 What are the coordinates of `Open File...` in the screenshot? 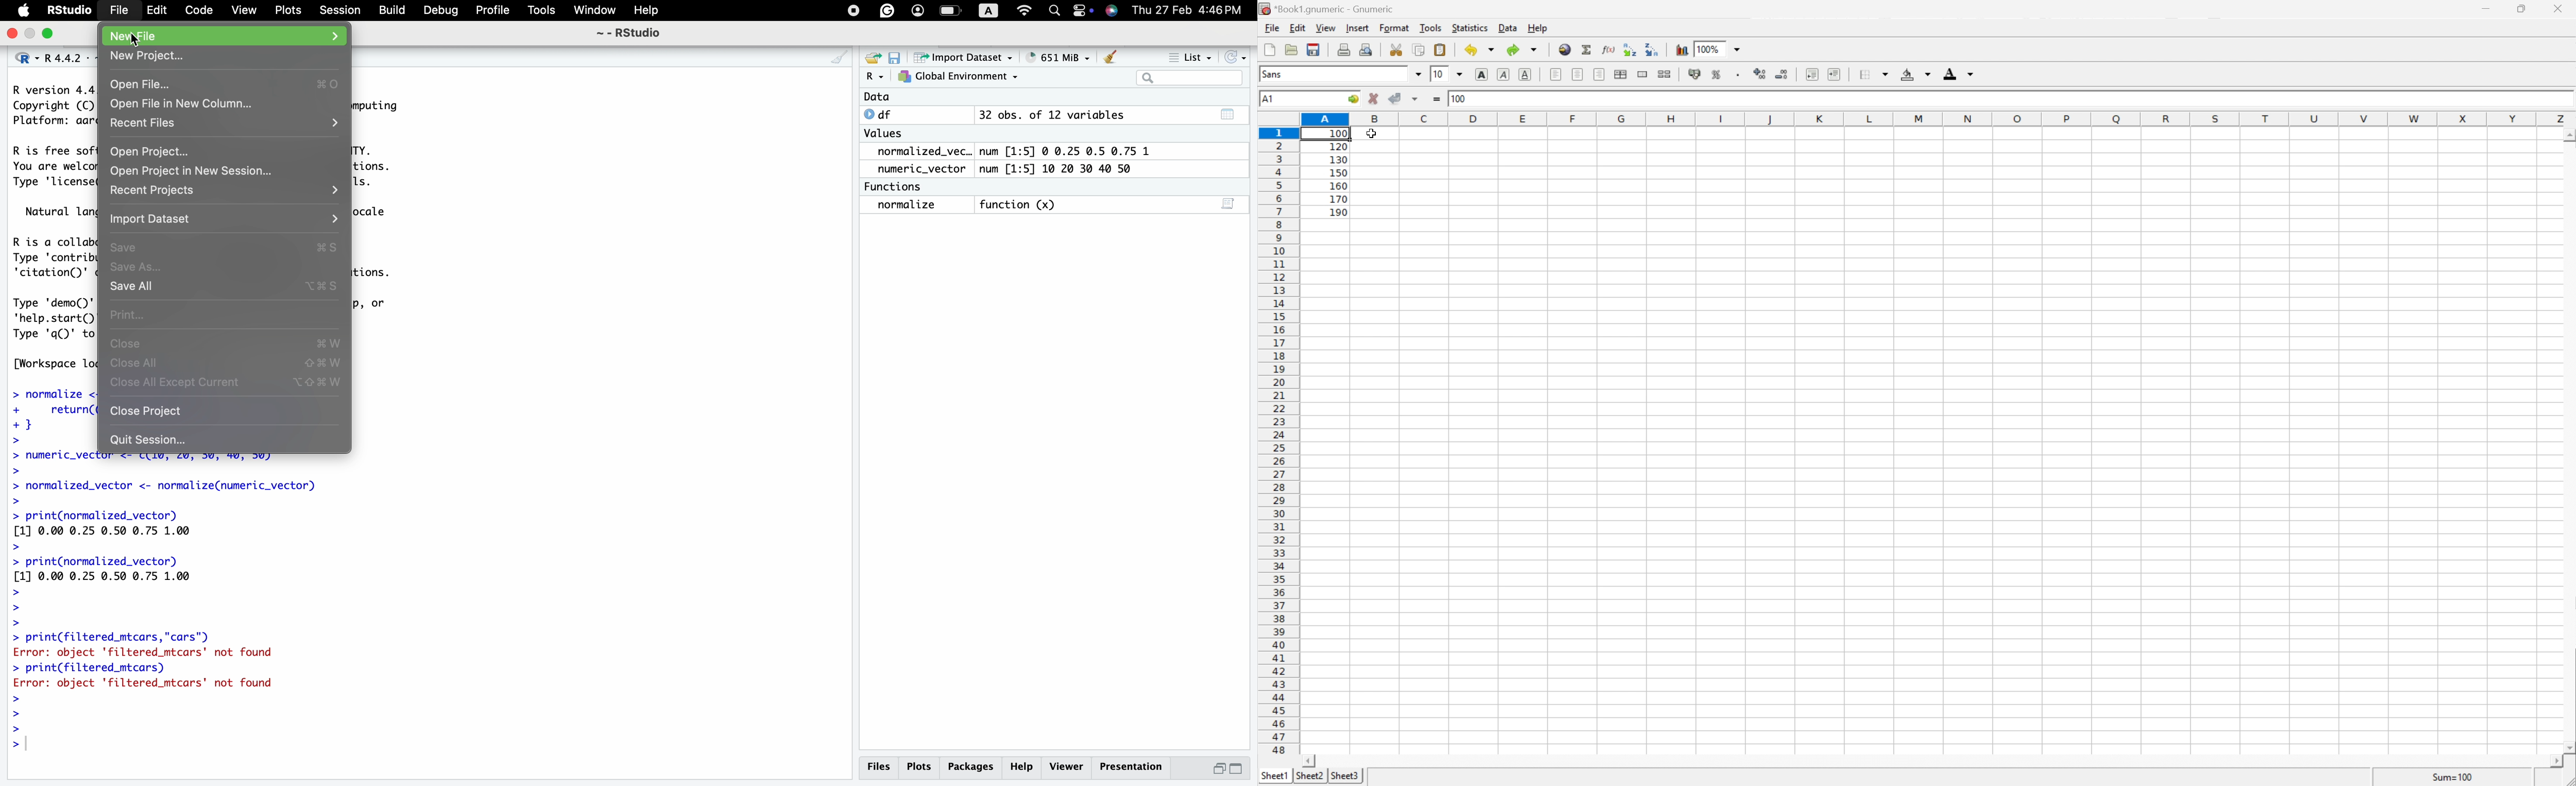 It's located at (222, 81).